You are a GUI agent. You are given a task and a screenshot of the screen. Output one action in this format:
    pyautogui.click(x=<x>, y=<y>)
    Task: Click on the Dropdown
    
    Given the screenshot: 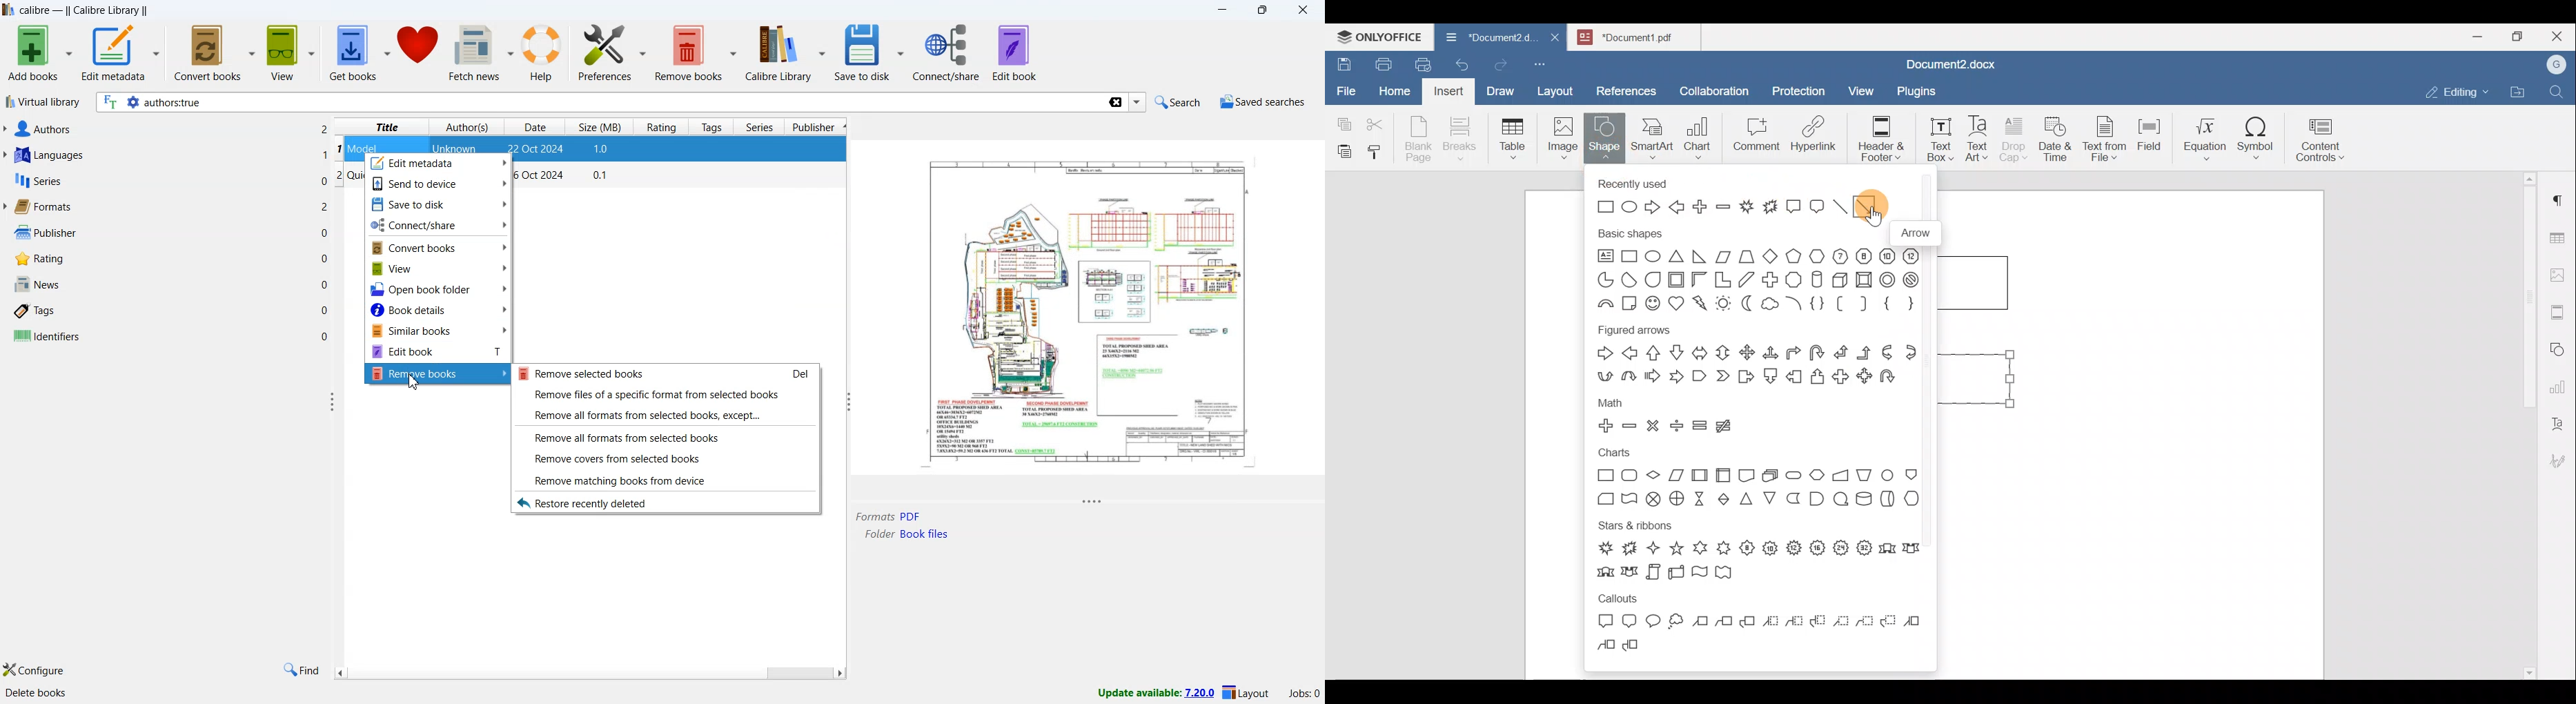 What is the action you would take?
    pyautogui.click(x=1139, y=103)
    